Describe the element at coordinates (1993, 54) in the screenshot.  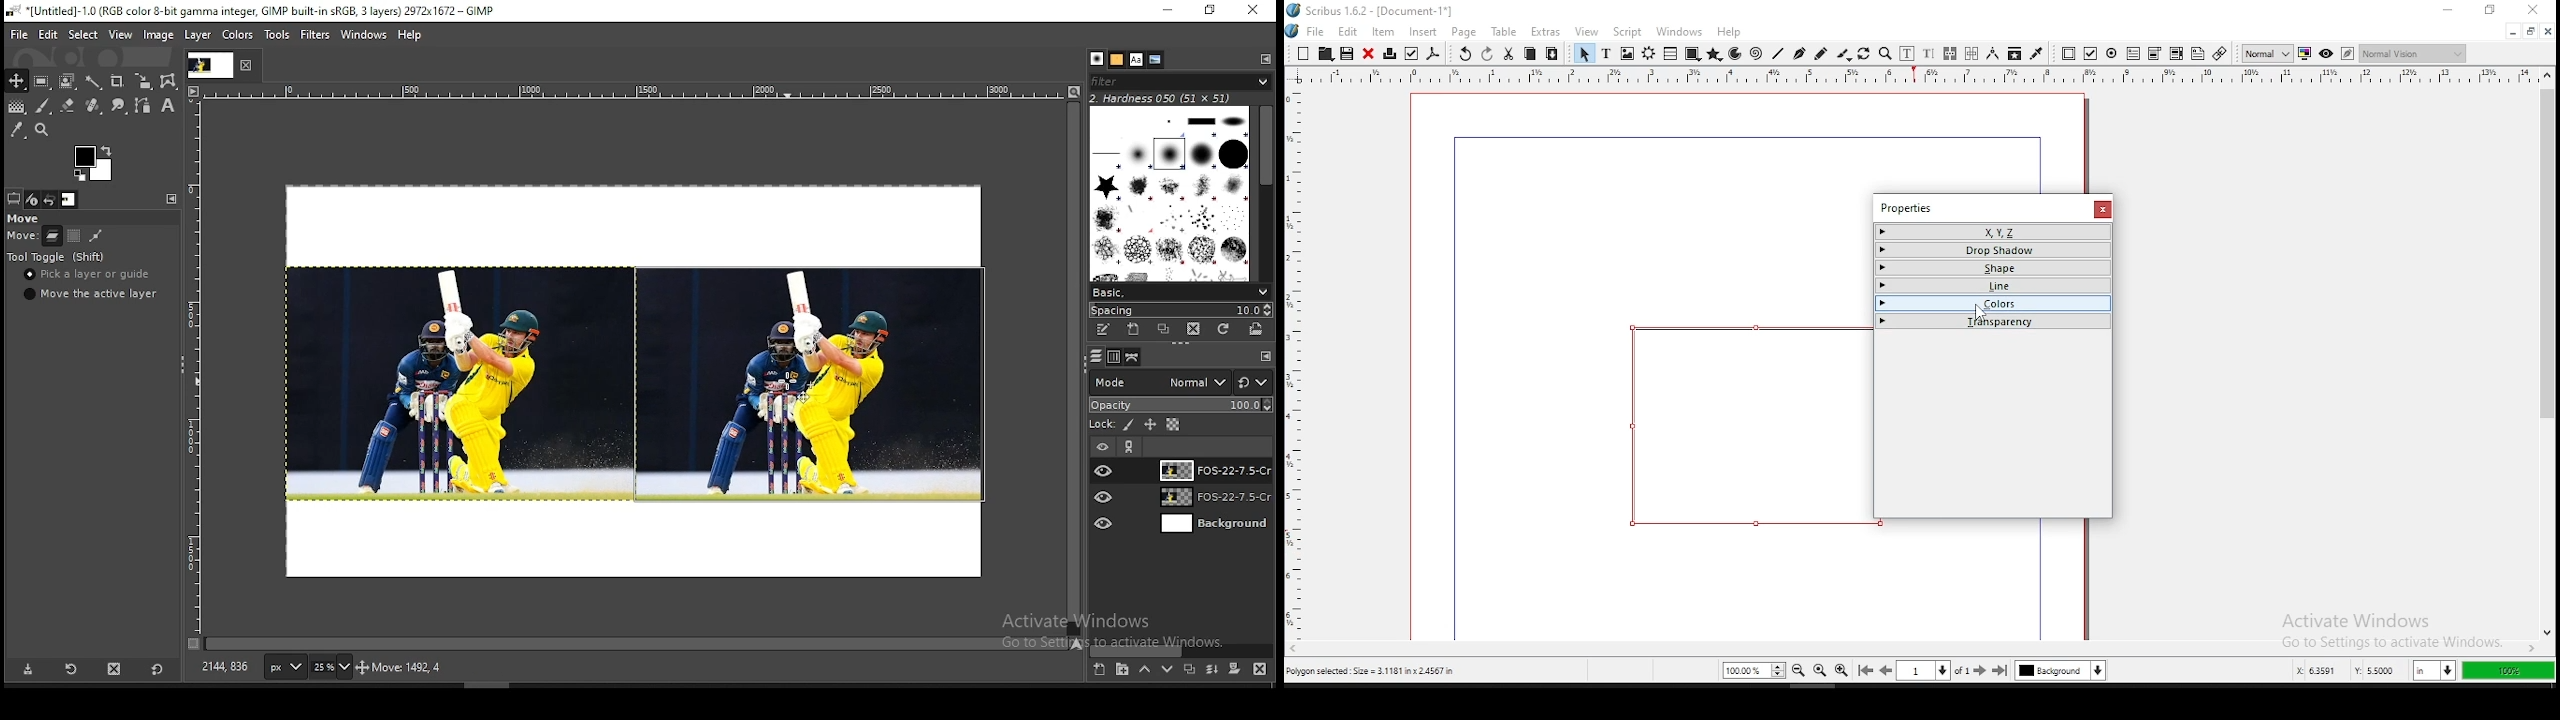
I see `measurement` at that location.